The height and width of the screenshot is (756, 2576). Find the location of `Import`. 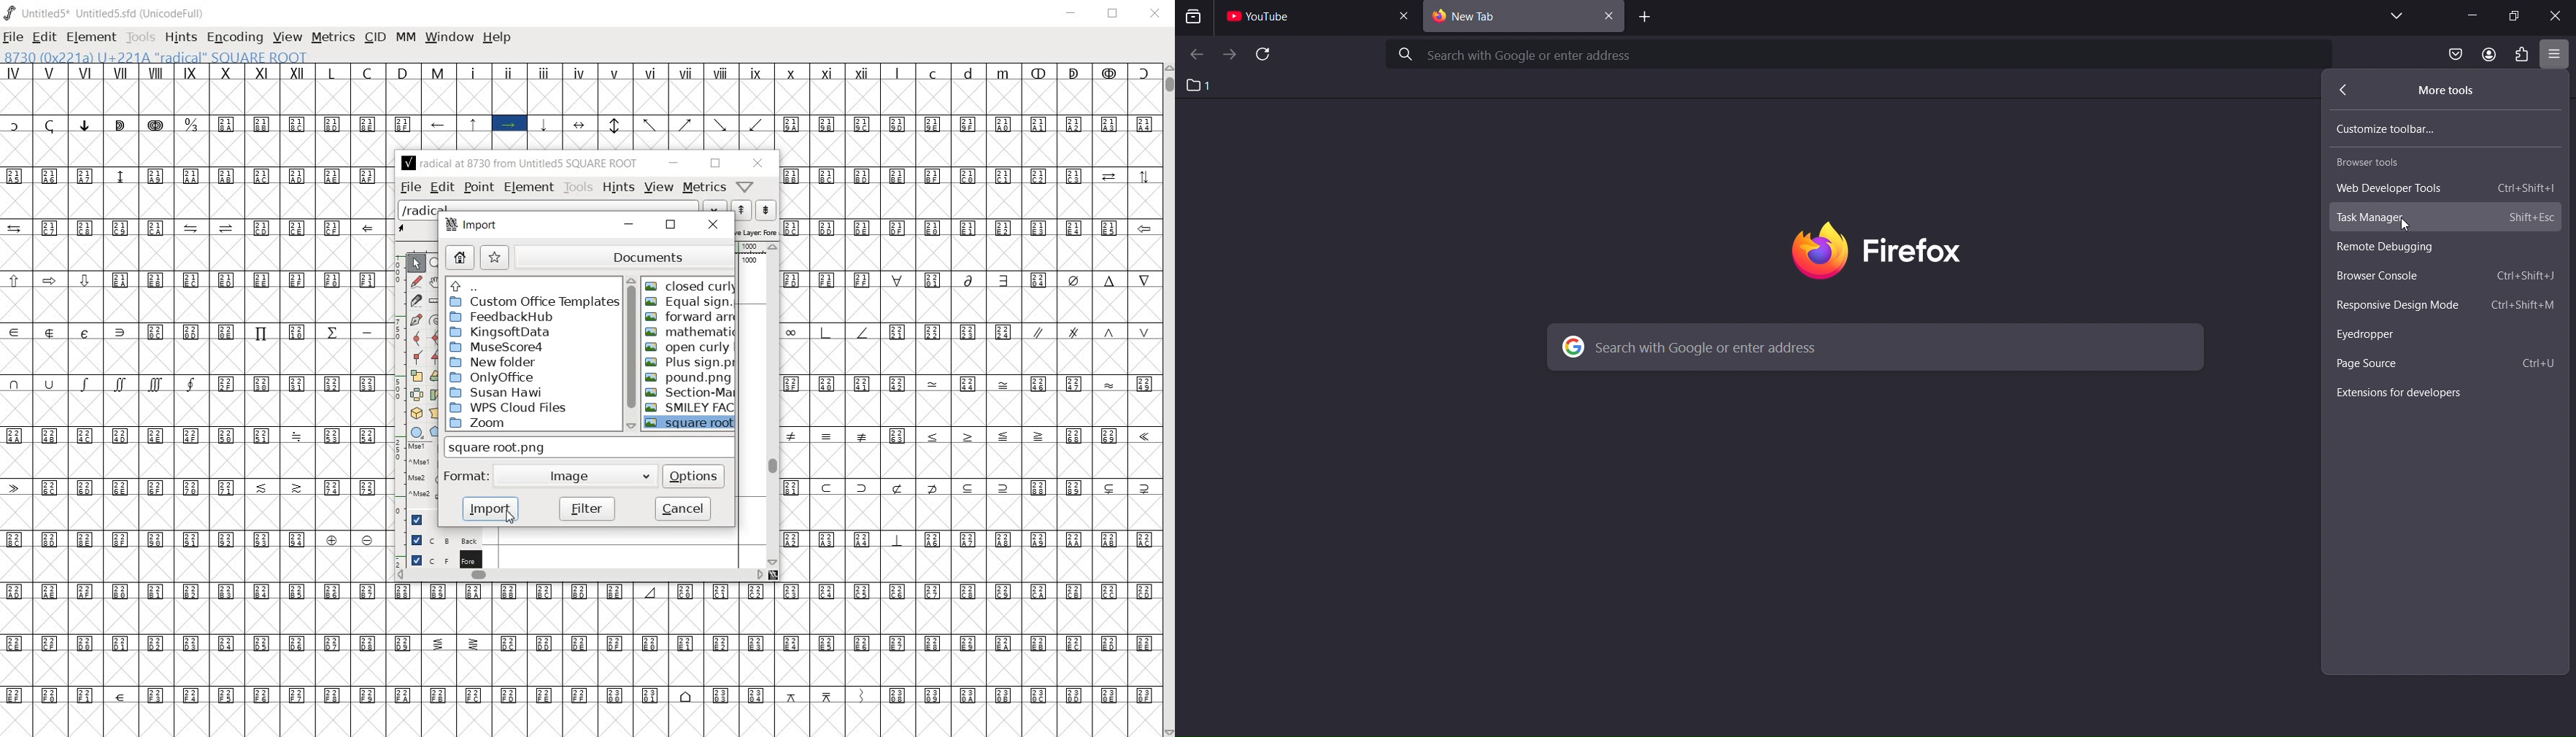

Import is located at coordinates (472, 226).